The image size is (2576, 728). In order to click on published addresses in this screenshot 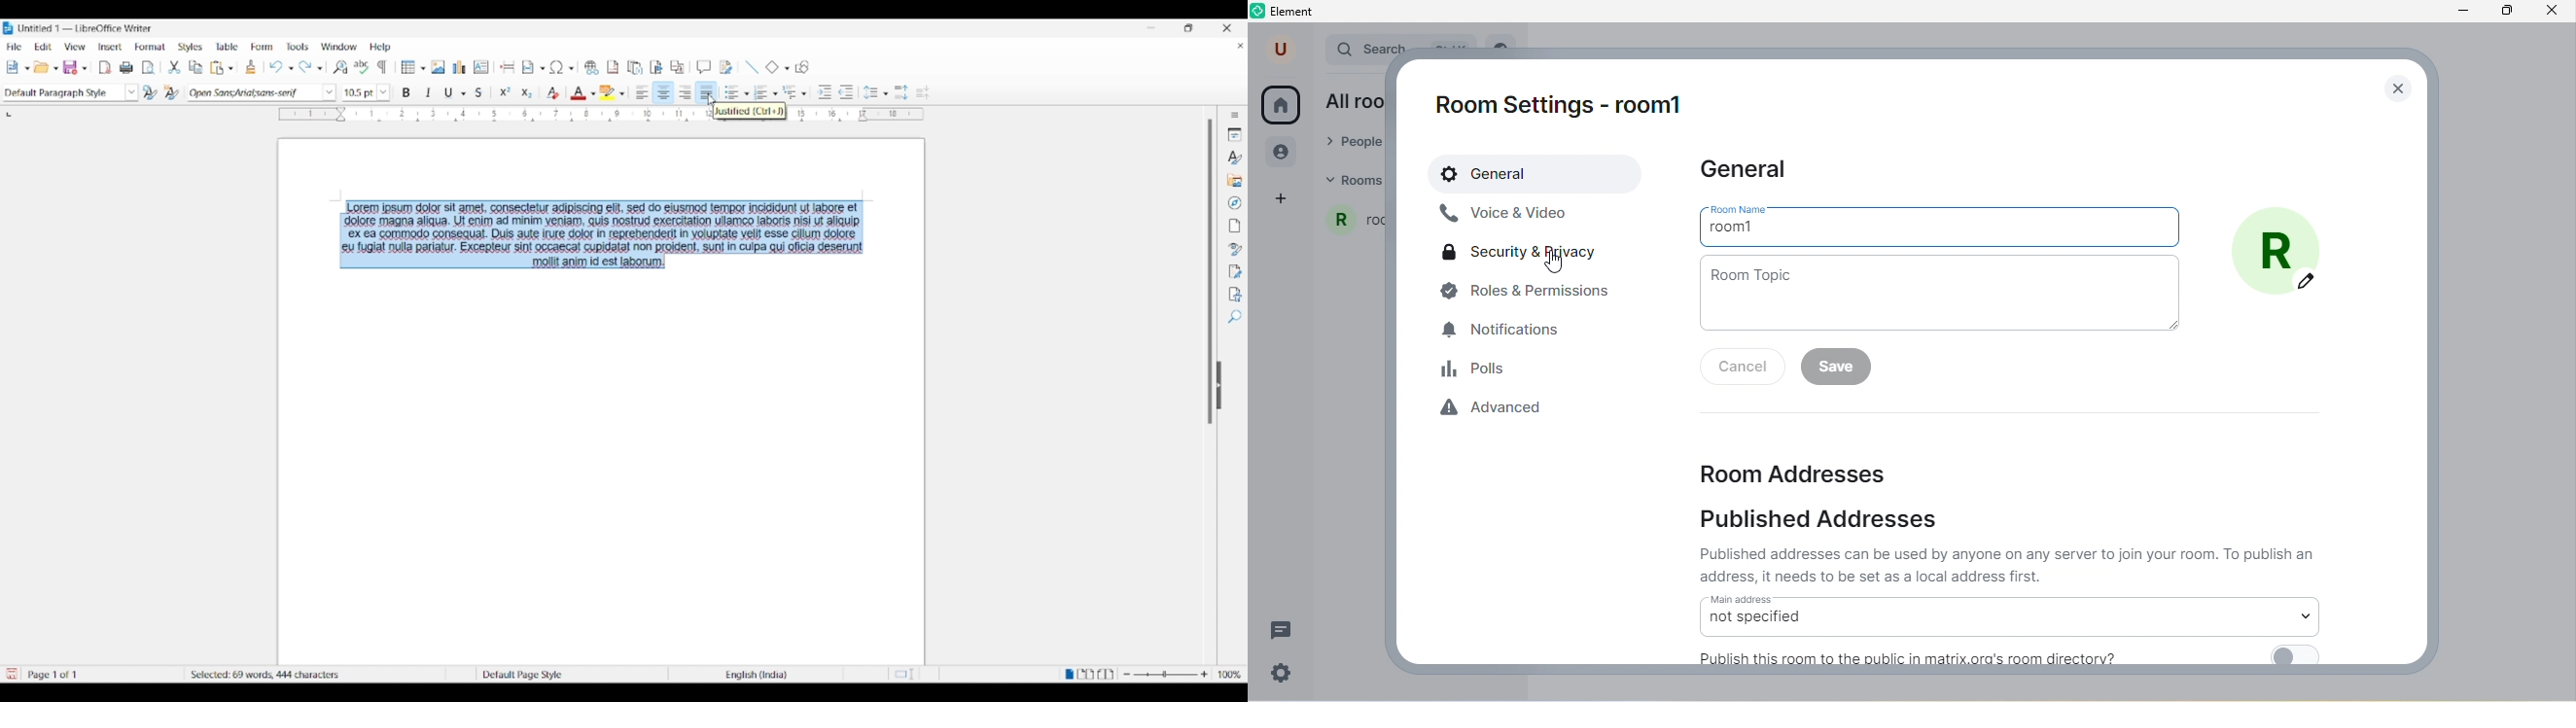, I will do `click(1822, 519)`.